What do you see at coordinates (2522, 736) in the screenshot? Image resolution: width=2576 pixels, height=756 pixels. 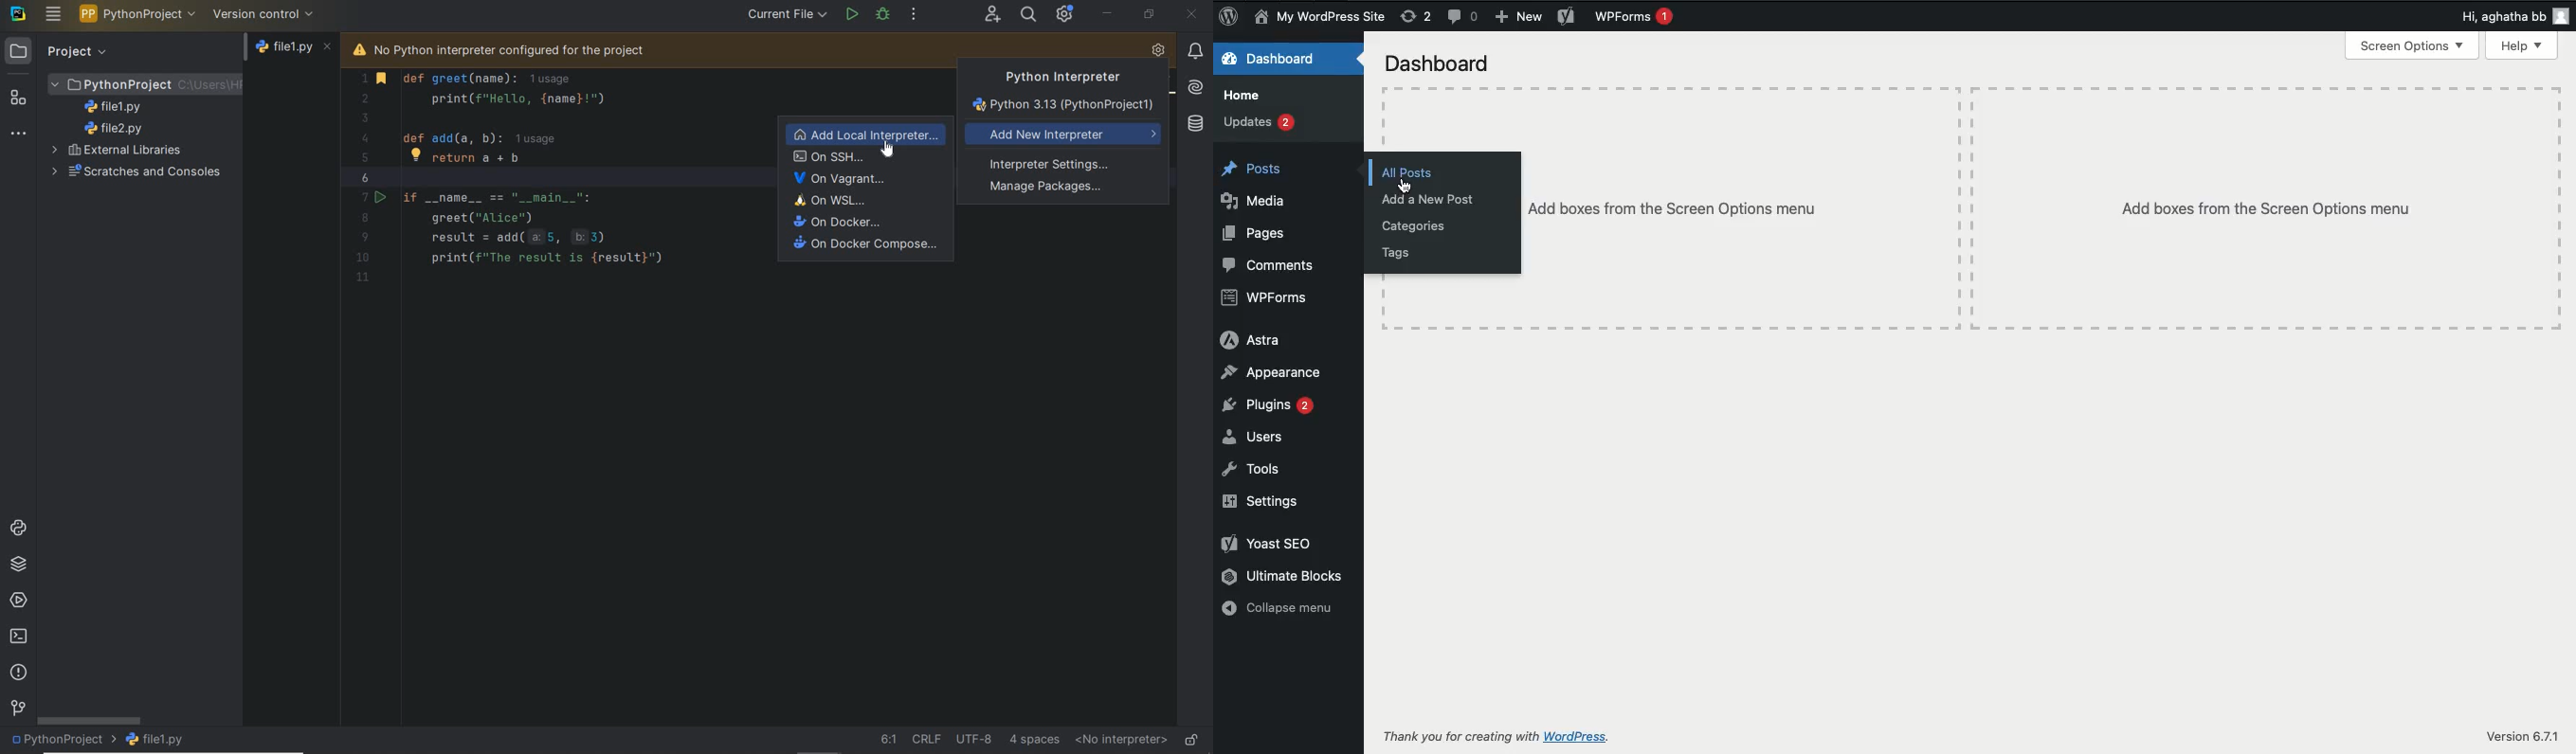 I see `Version 6.7/1` at bounding box center [2522, 736].